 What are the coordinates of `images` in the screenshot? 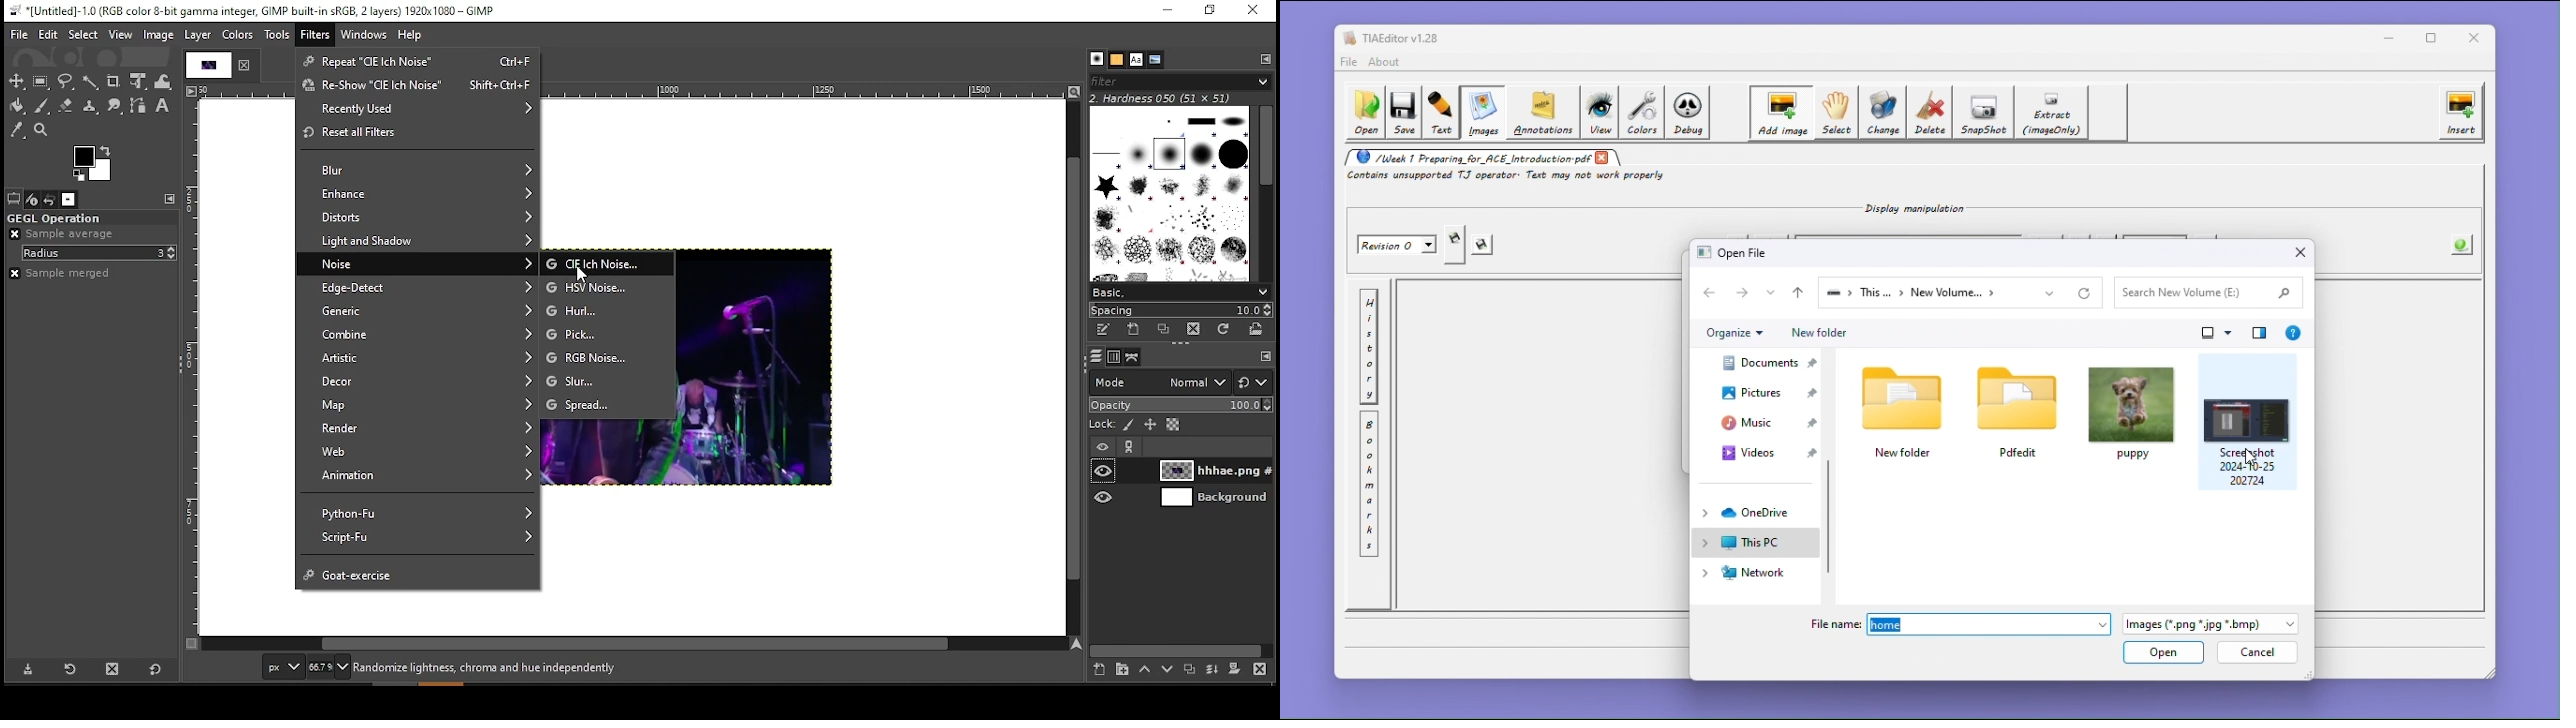 It's located at (69, 199).